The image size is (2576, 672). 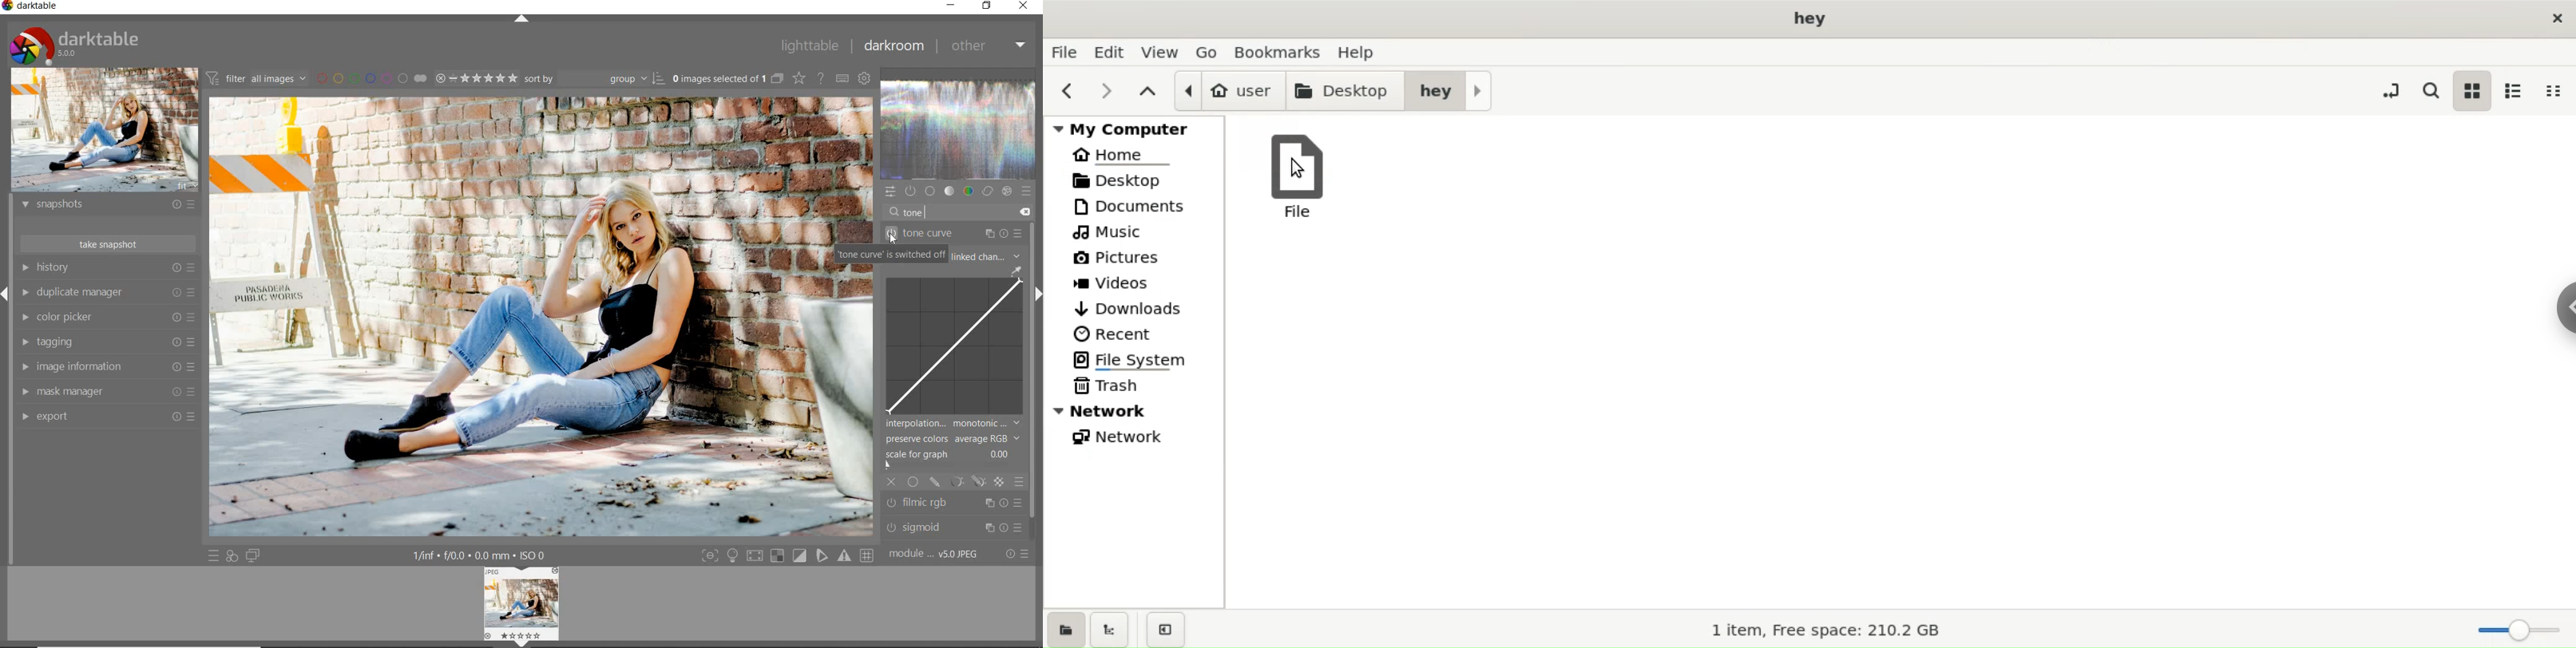 What do you see at coordinates (822, 79) in the screenshot?
I see `enable online help` at bounding box center [822, 79].